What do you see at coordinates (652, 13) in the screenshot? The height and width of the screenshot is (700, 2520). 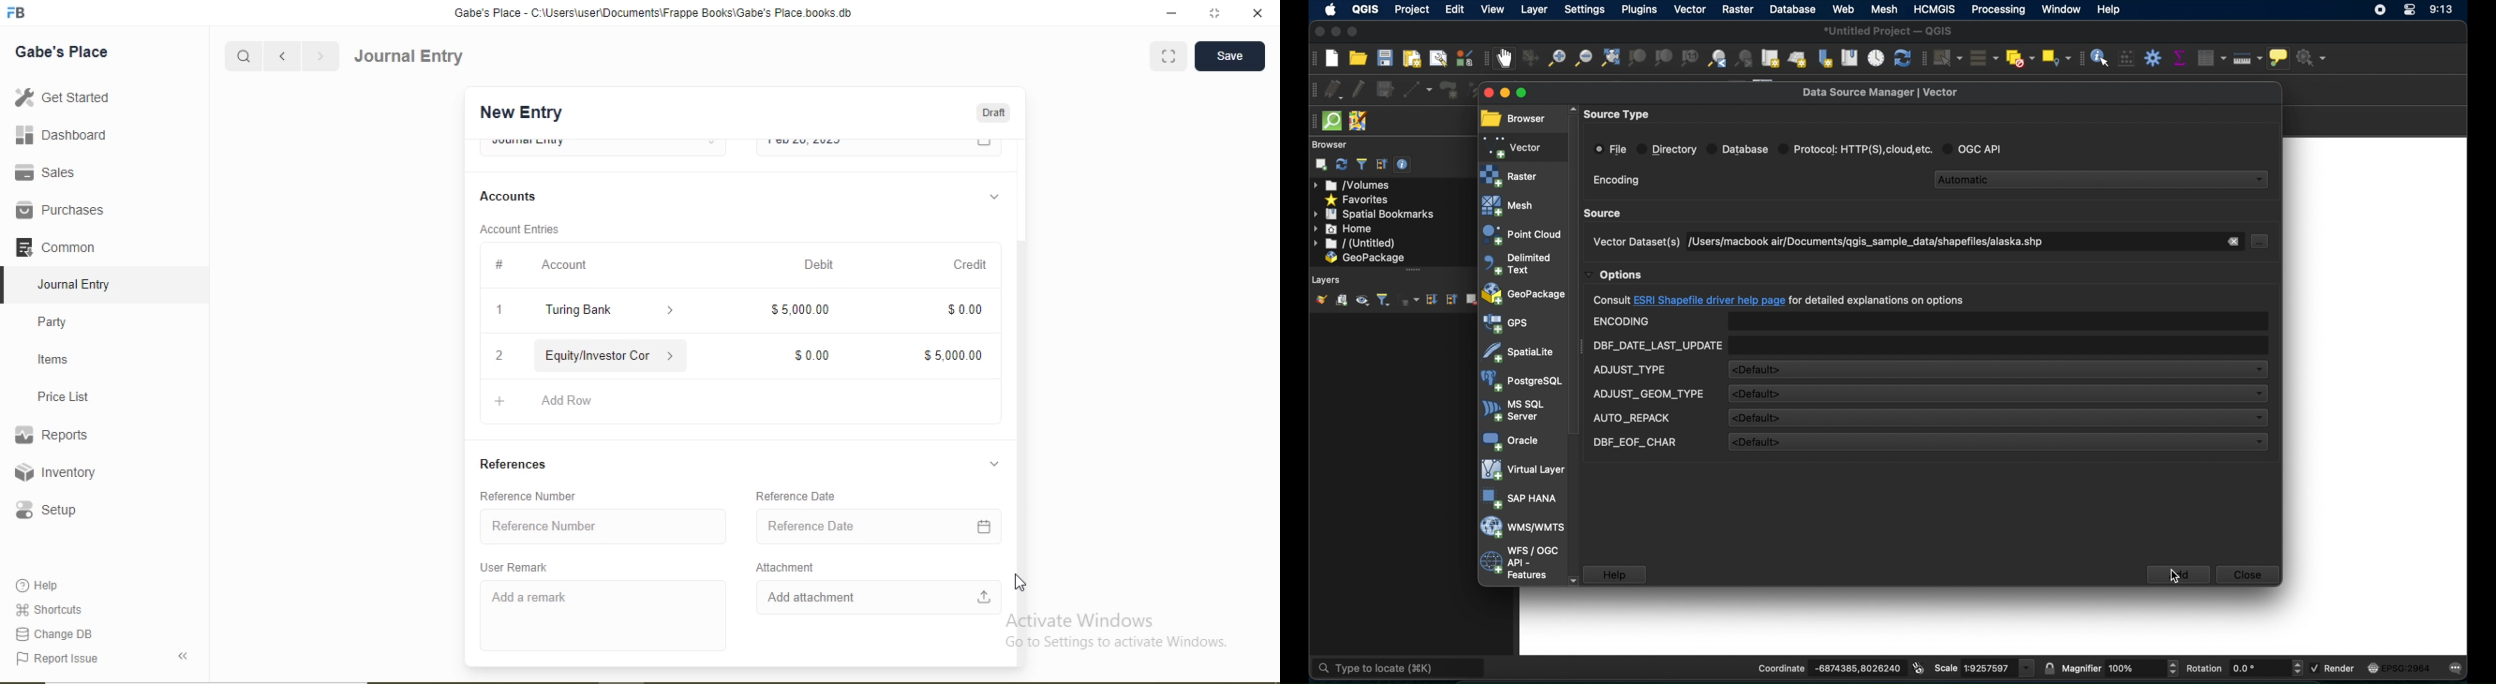 I see `‘Gabe's Place - C:\Users\useriDocuments\Frappe Books\Gabe's Place books db` at bounding box center [652, 13].